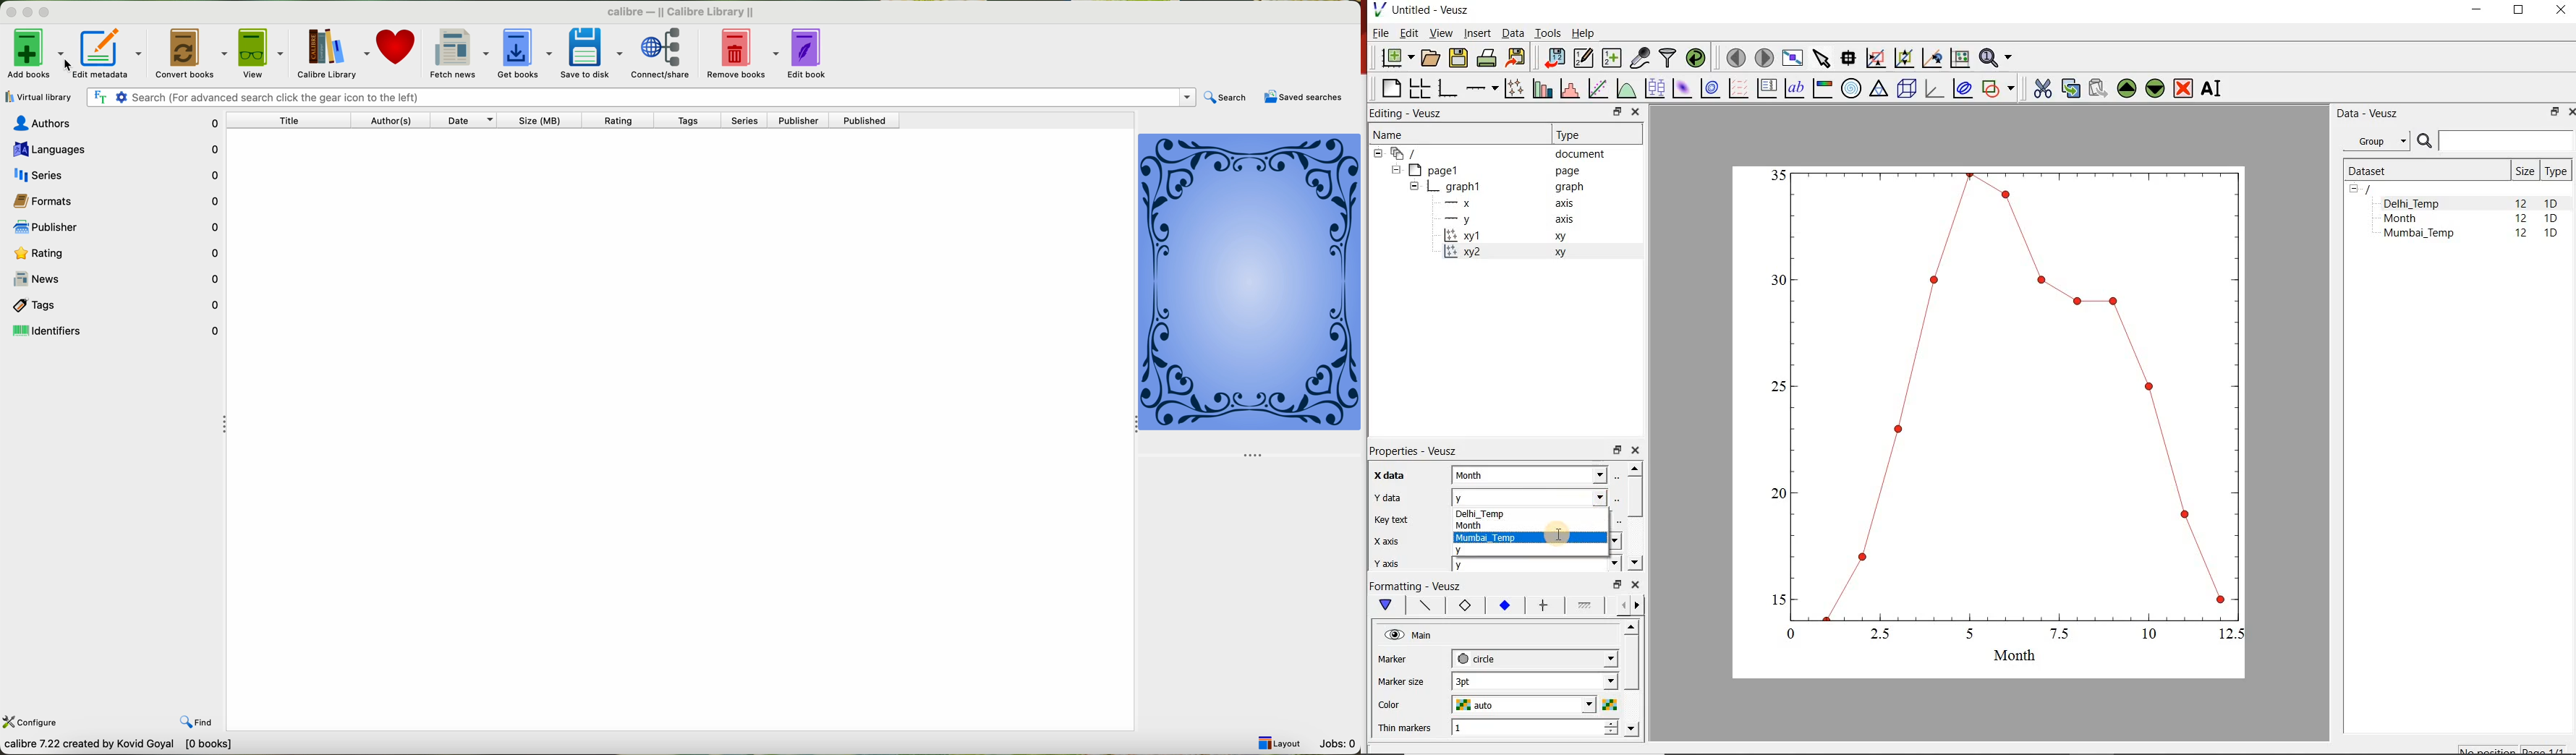 The image size is (2576, 756). I want to click on Key text, so click(1390, 521).